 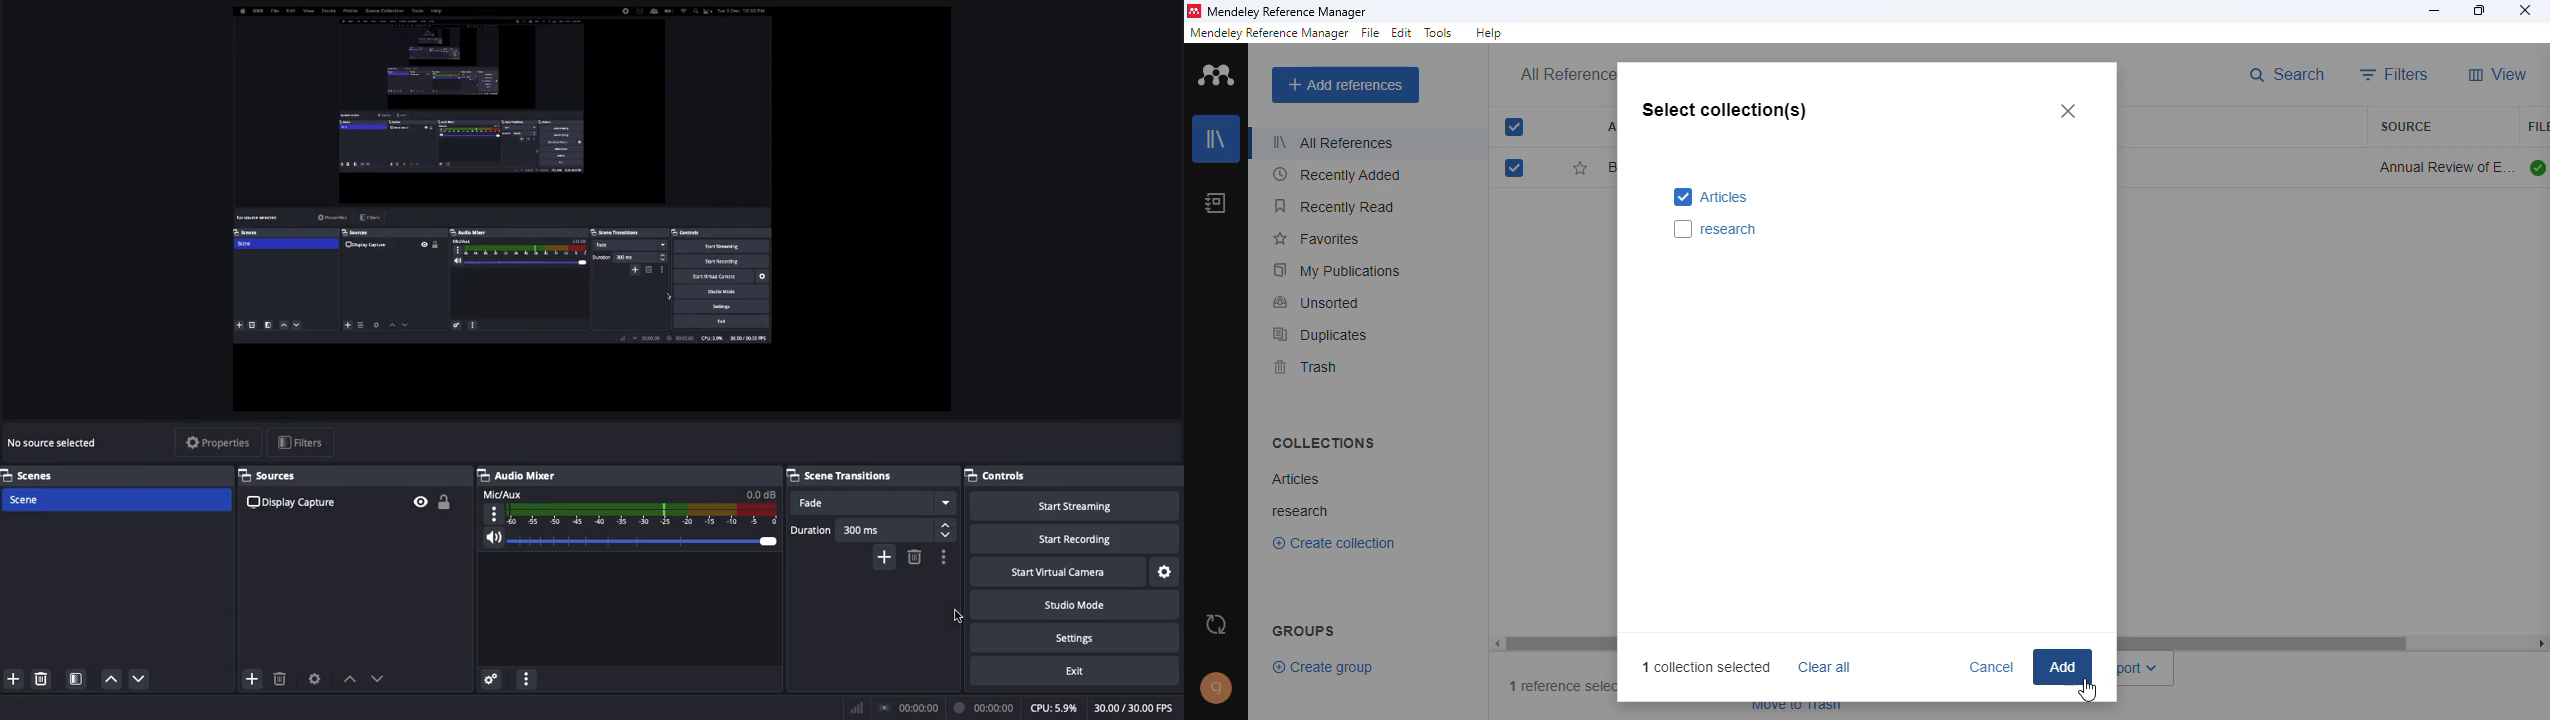 I want to click on Duration, so click(x=878, y=531).